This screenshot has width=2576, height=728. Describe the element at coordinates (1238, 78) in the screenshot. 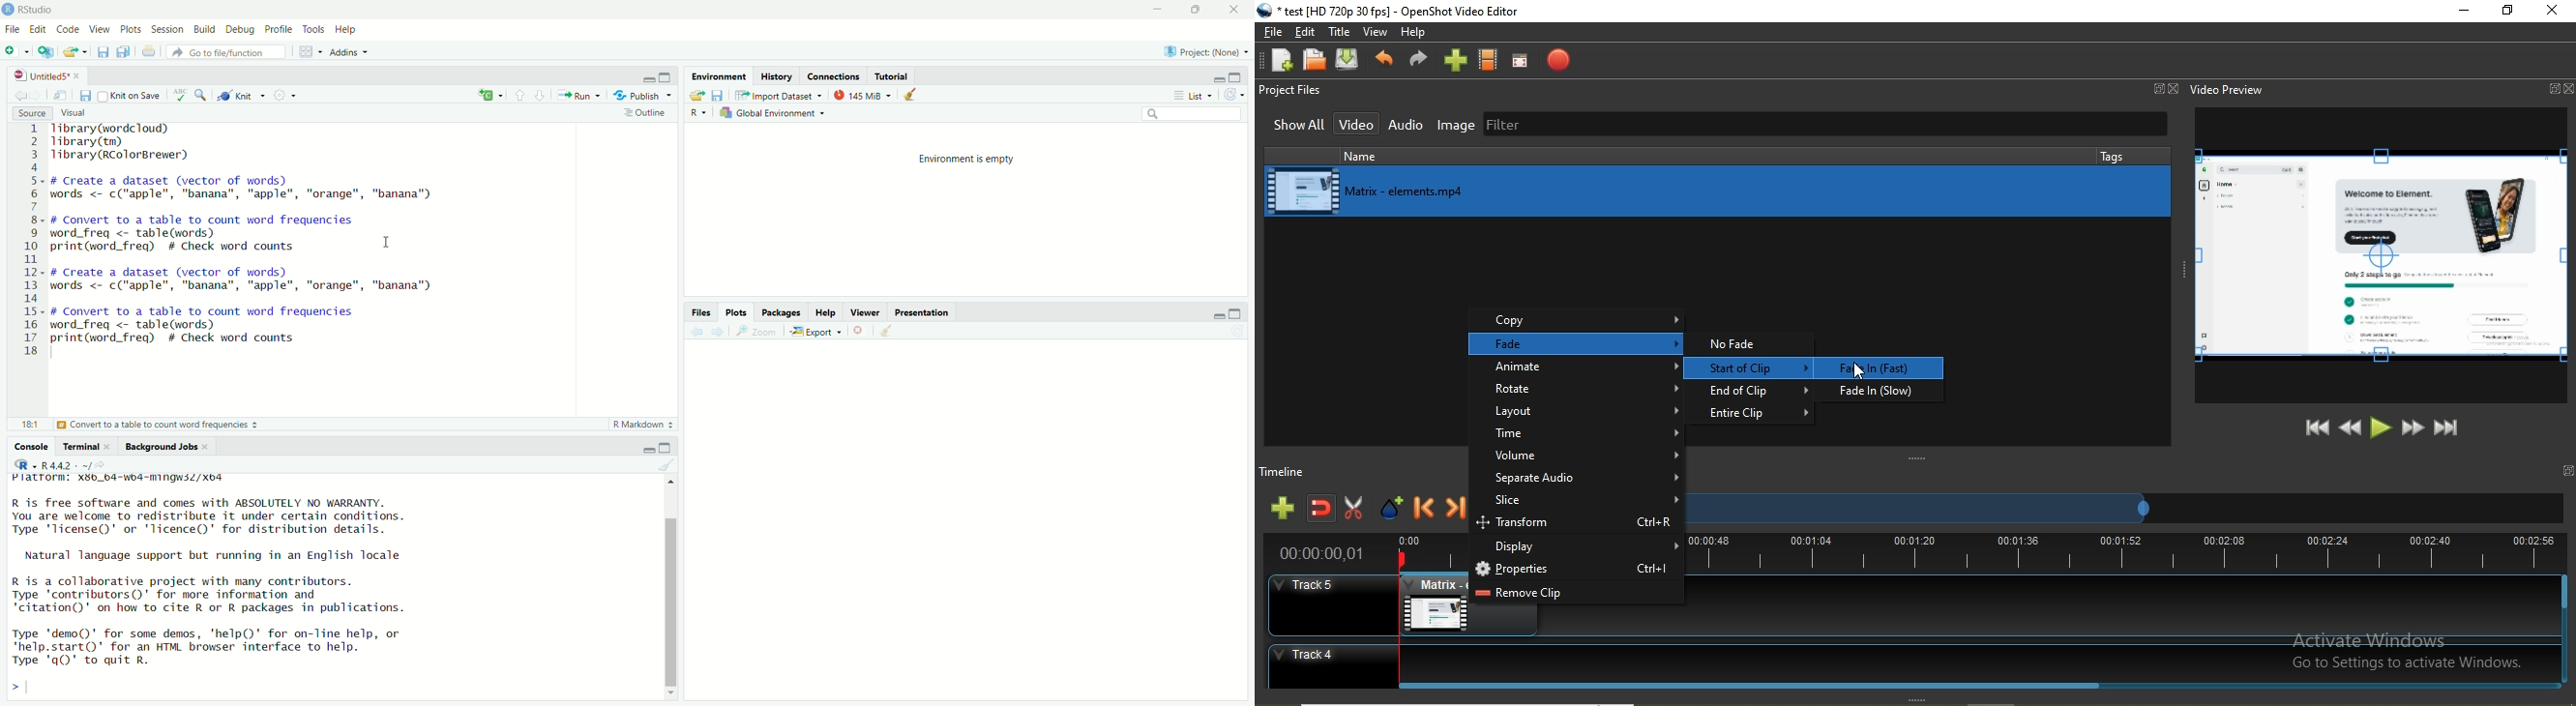

I see `maximize` at that location.